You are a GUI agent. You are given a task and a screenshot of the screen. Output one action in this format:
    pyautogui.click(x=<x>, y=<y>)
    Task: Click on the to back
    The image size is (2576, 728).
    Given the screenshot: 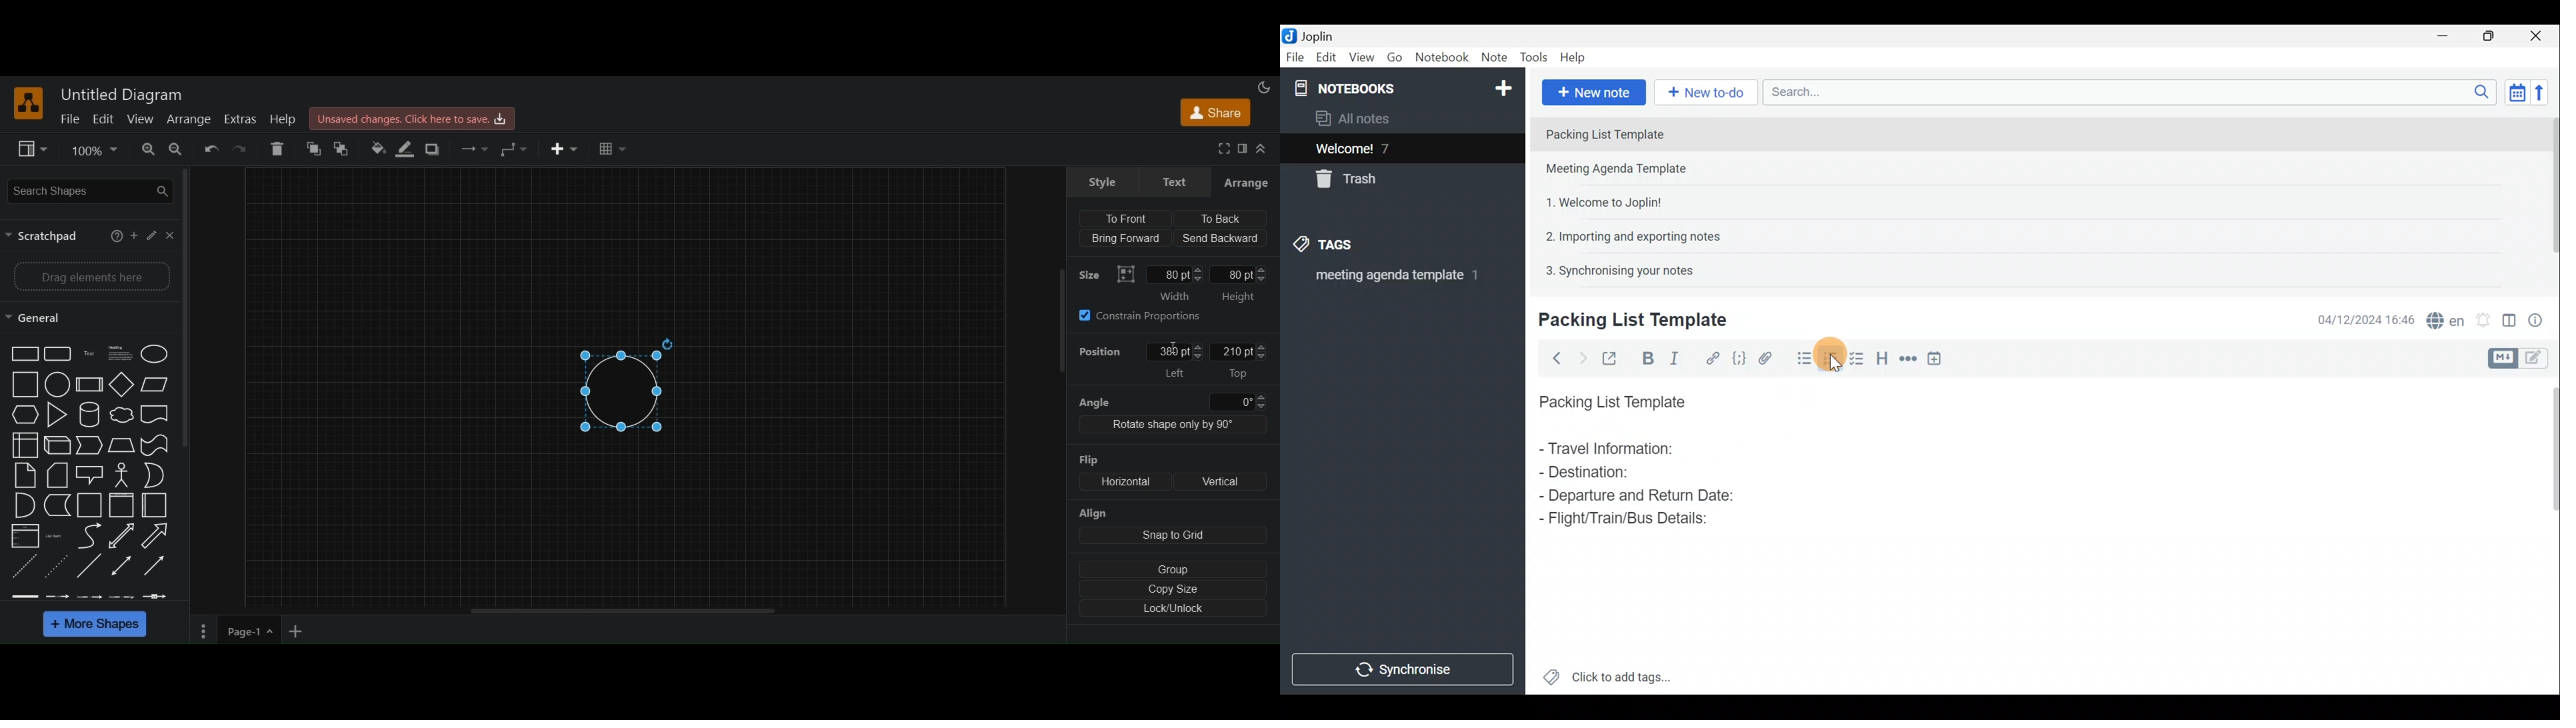 What is the action you would take?
    pyautogui.click(x=1217, y=218)
    